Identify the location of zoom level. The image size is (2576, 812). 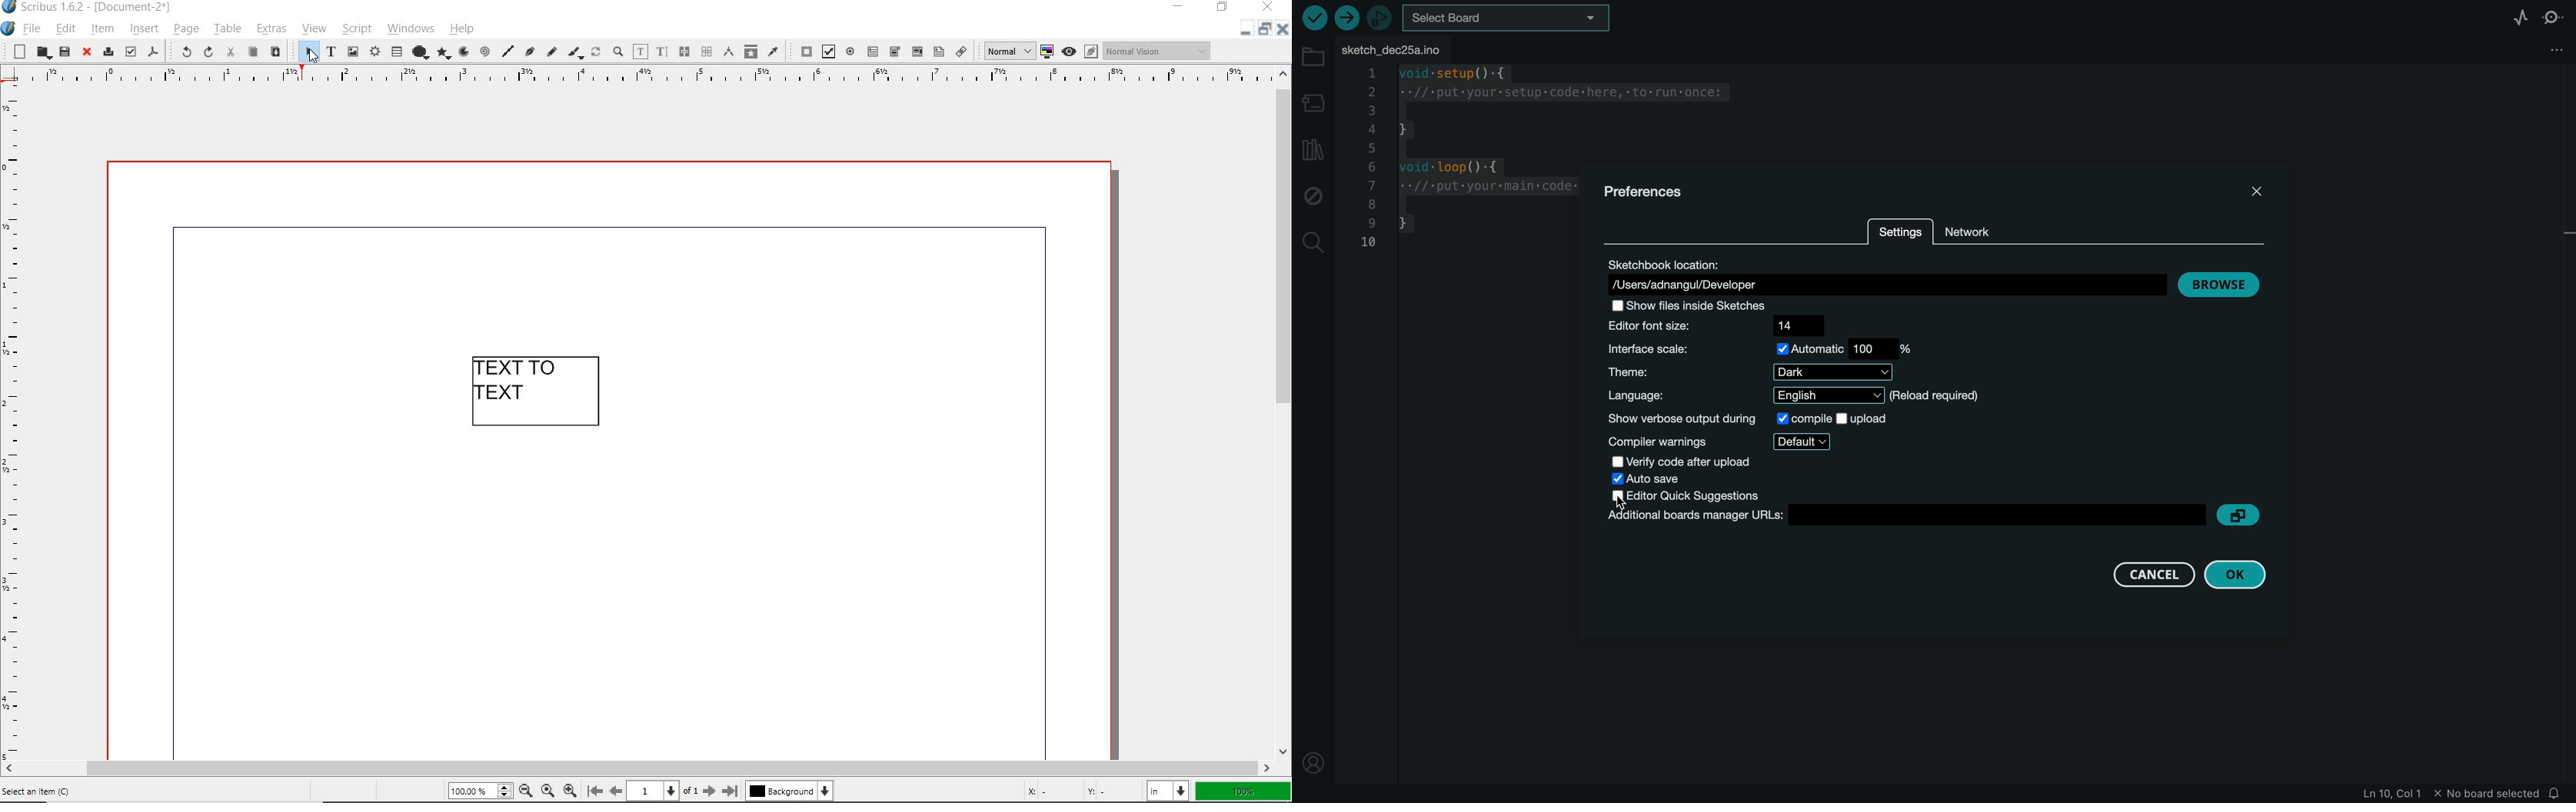
(483, 792).